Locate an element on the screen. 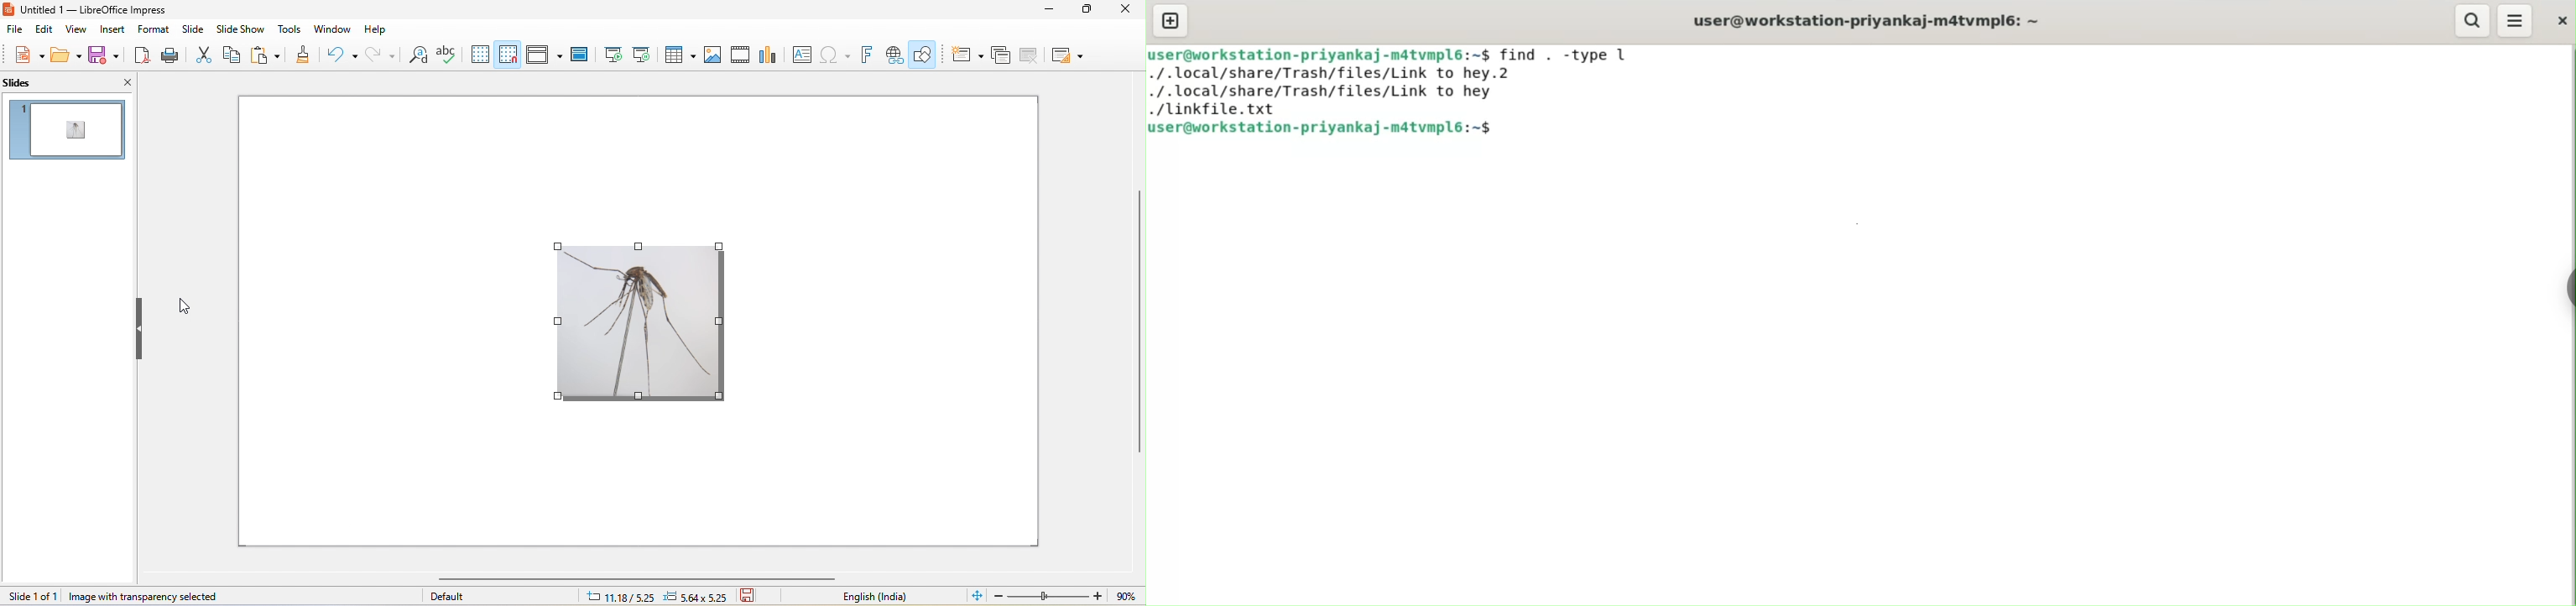 The width and height of the screenshot is (2576, 616). libreoffice impress logo is located at coordinates (8, 9).